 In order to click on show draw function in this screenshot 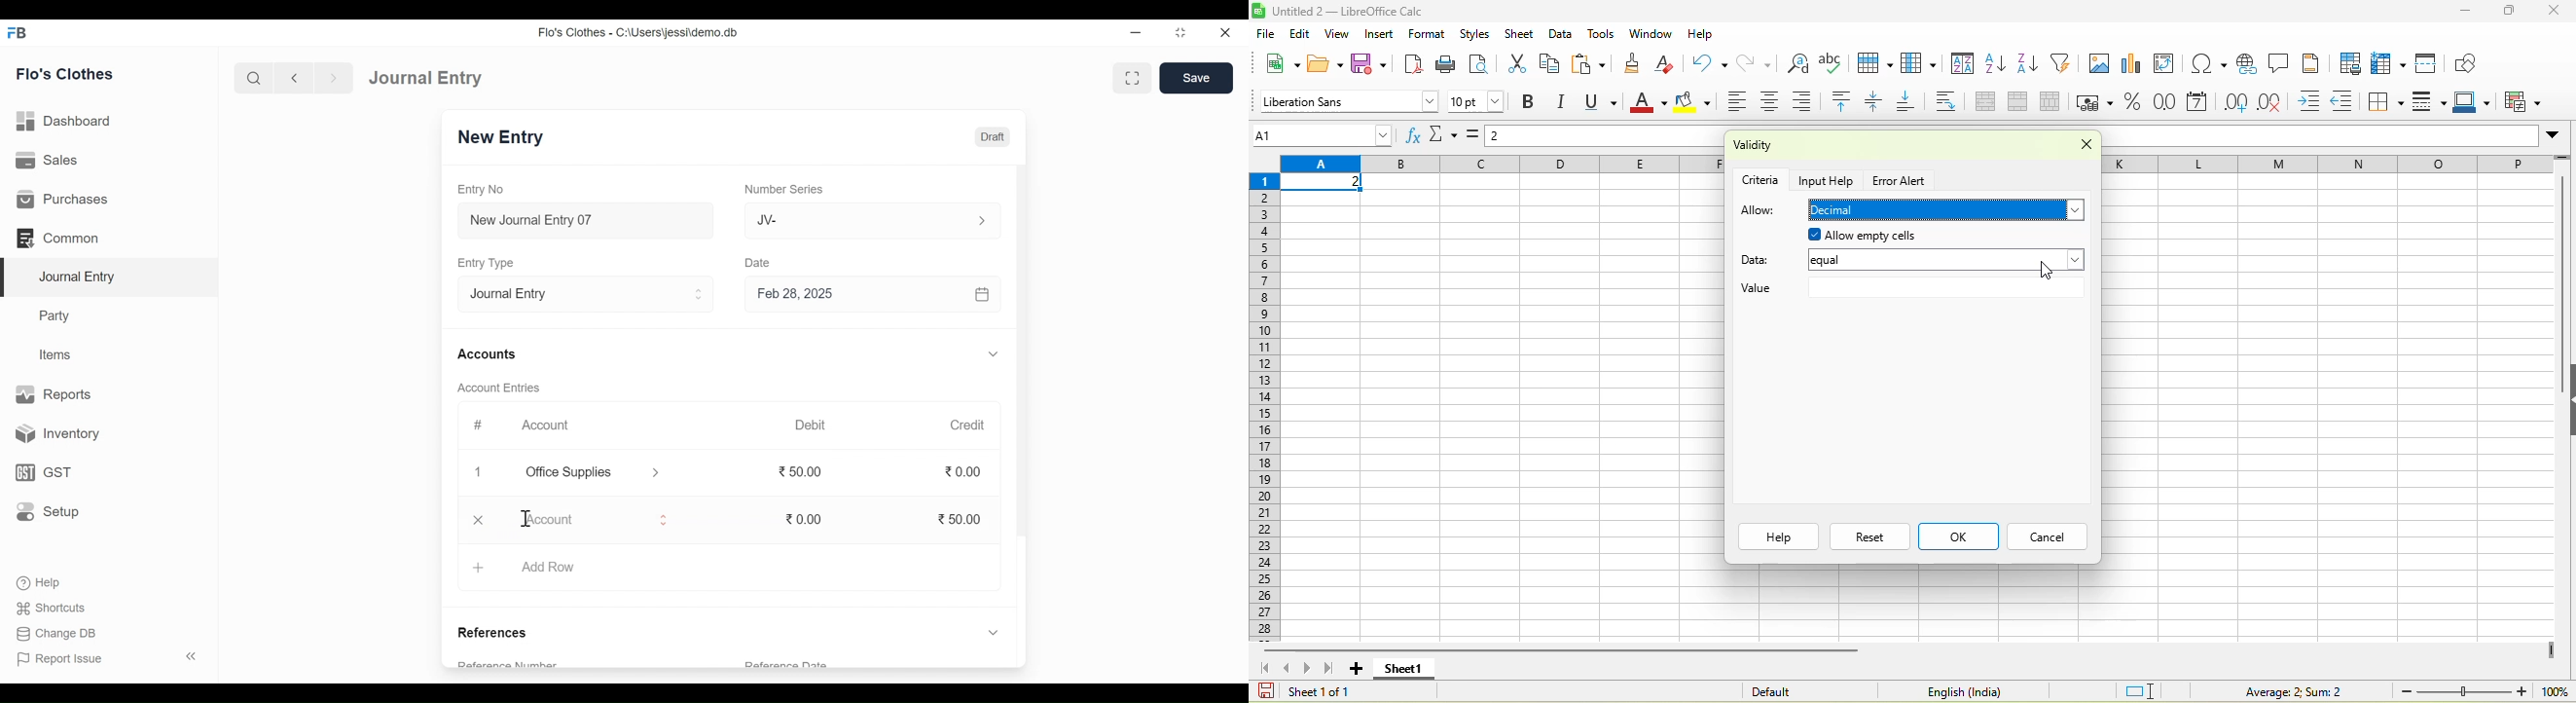, I will do `click(2468, 62)`.